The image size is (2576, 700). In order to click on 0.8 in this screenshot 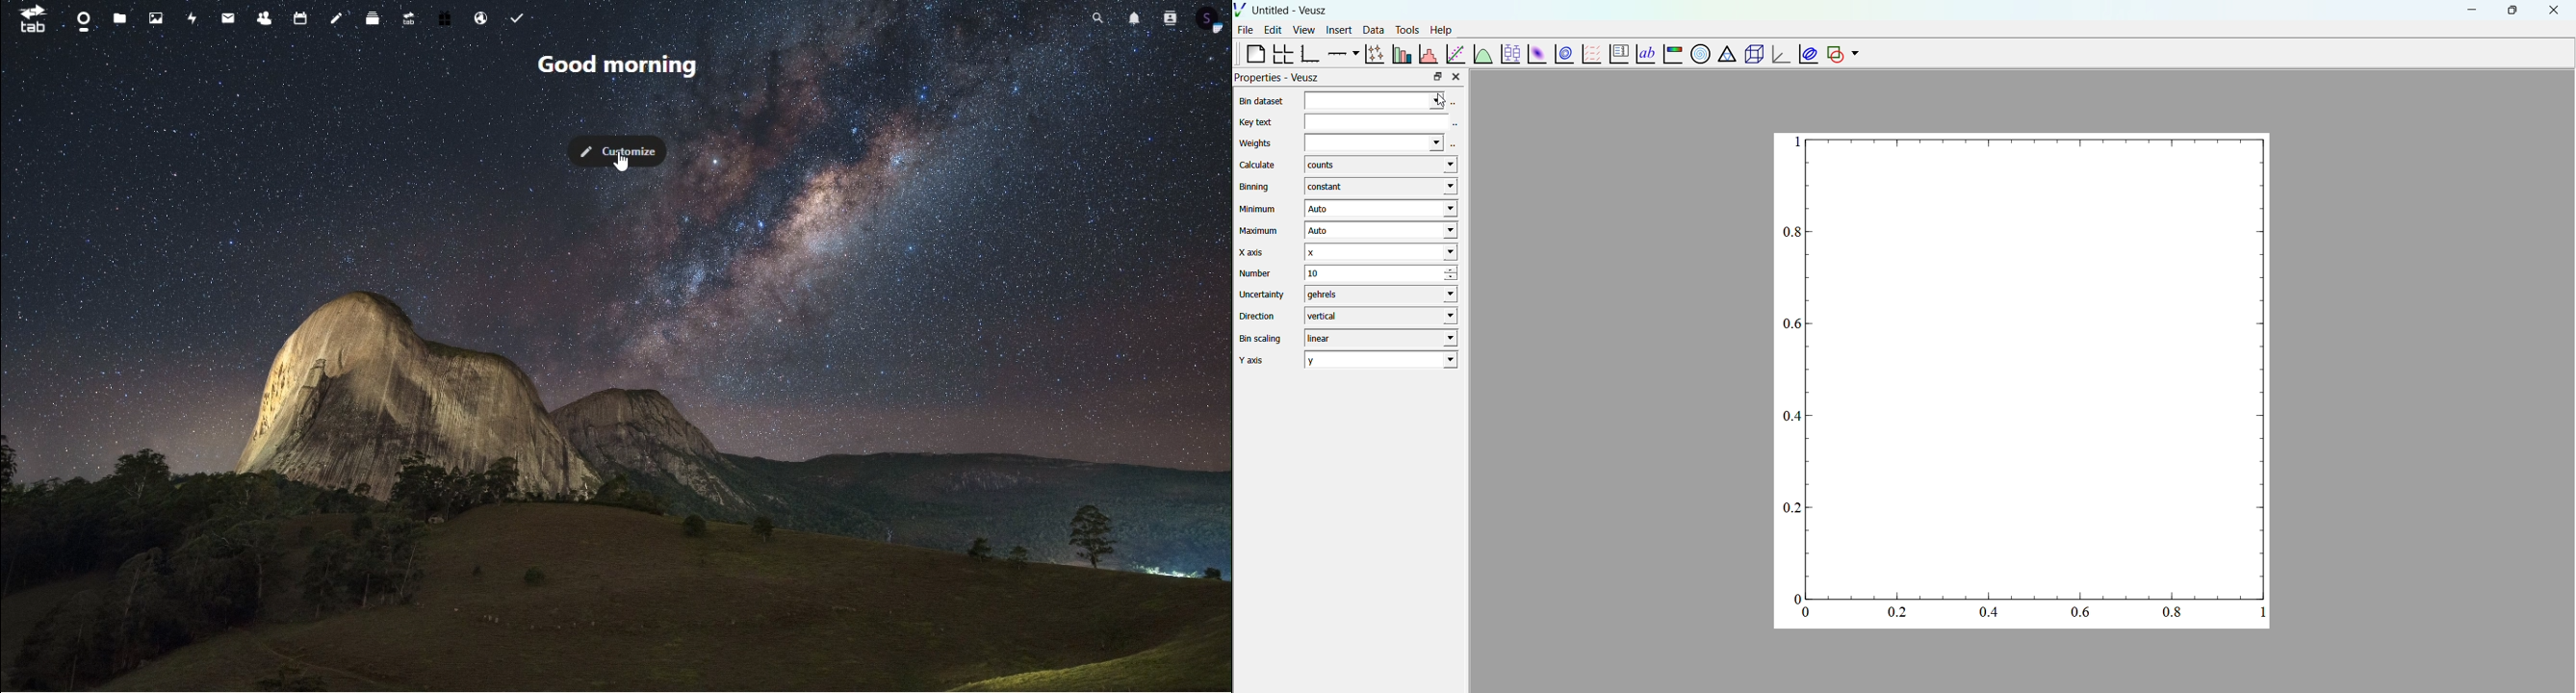, I will do `click(2175, 612)`.